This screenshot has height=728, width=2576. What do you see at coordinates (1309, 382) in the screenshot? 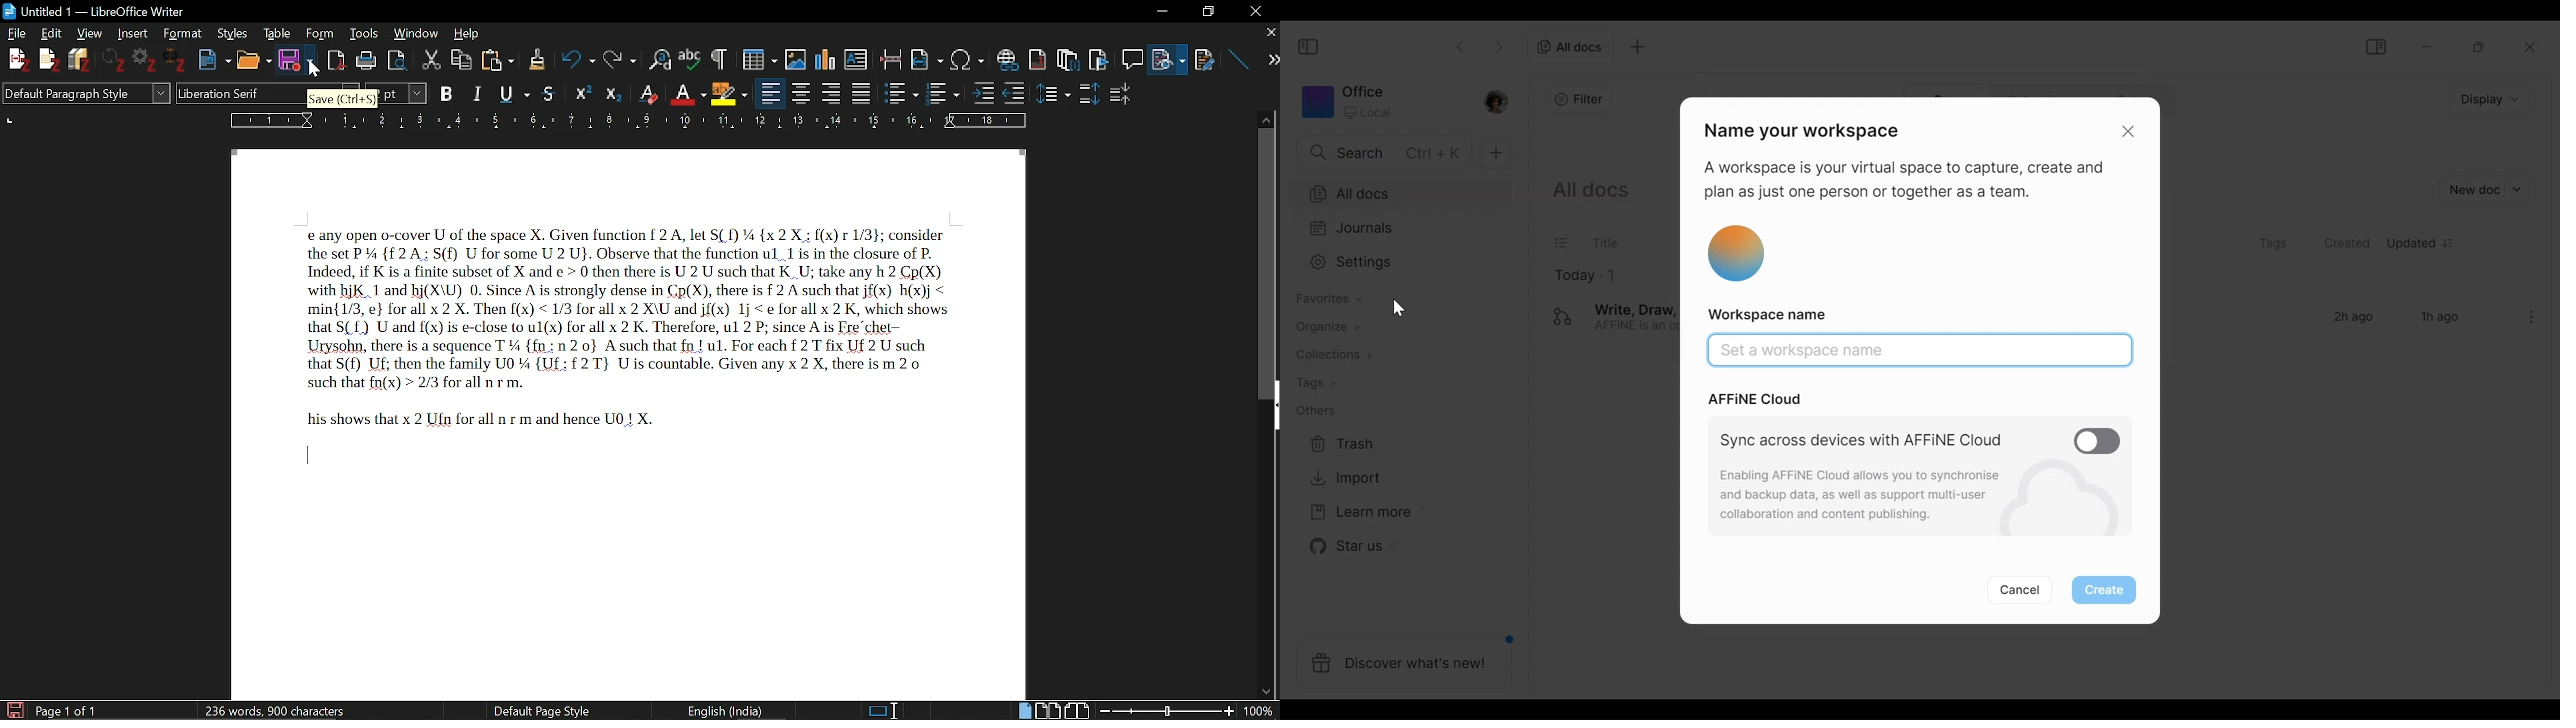
I see `Tags` at bounding box center [1309, 382].